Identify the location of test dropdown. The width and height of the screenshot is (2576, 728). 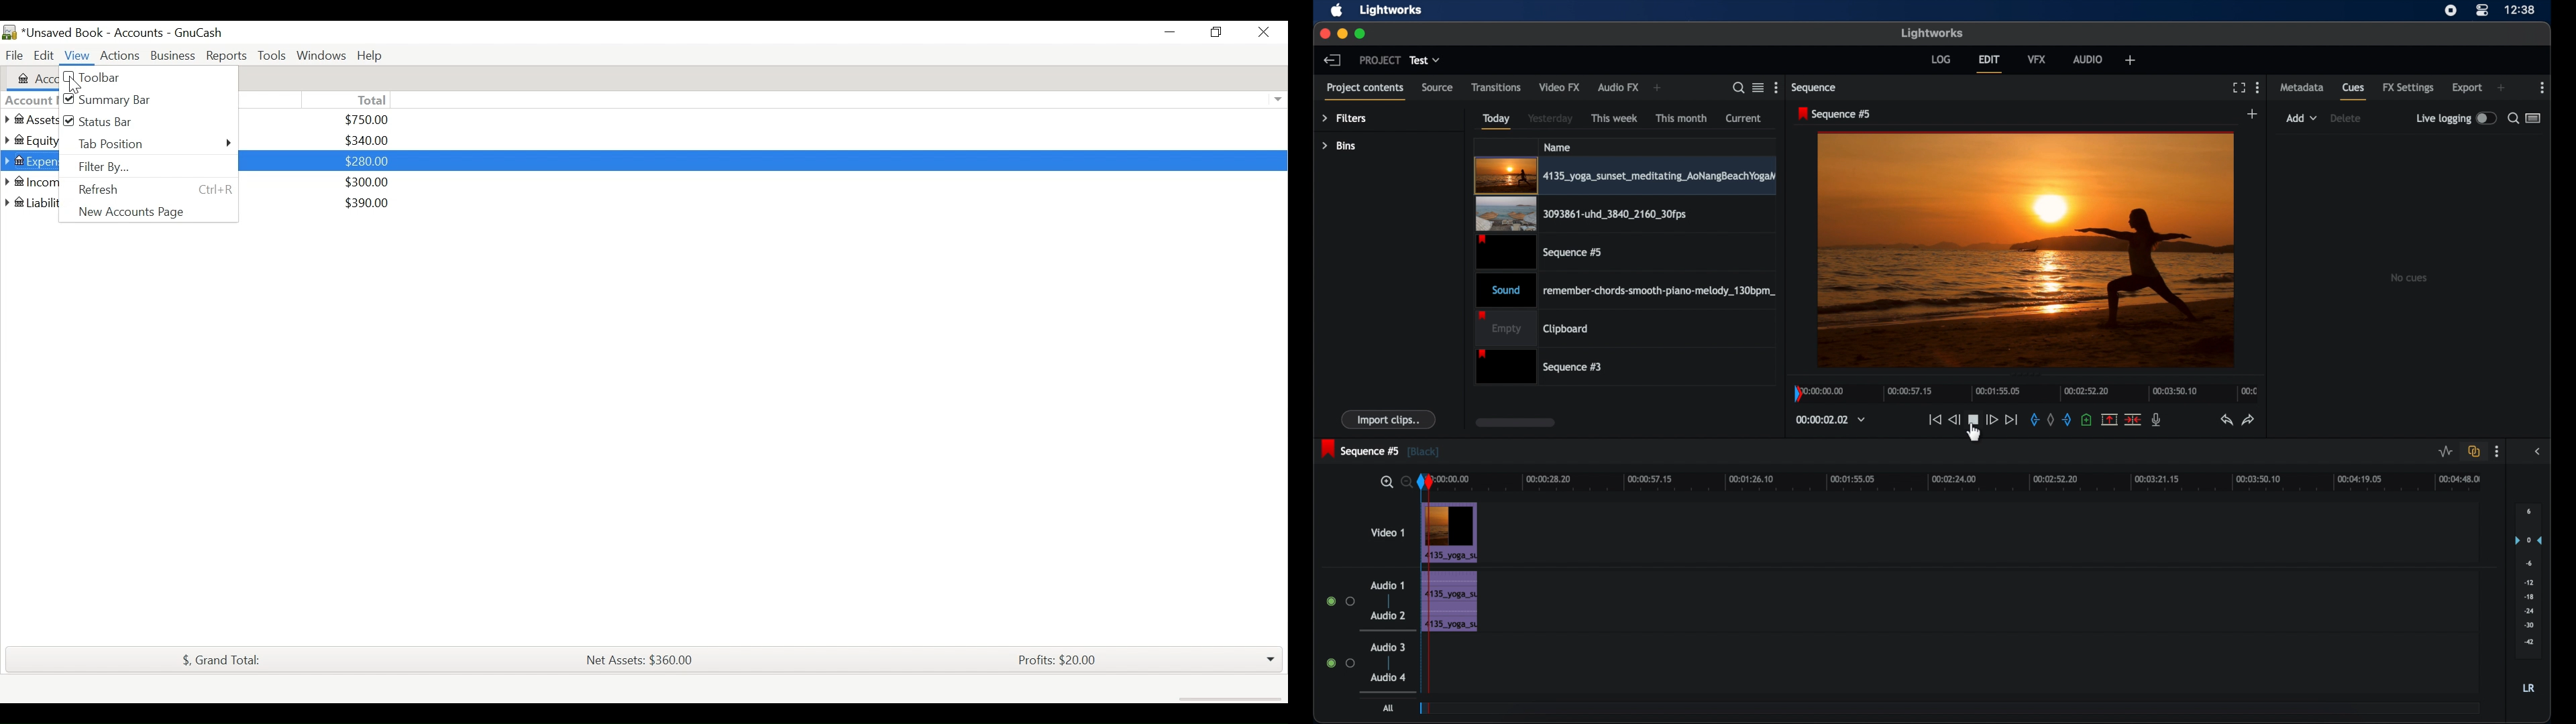
(1426, 60).